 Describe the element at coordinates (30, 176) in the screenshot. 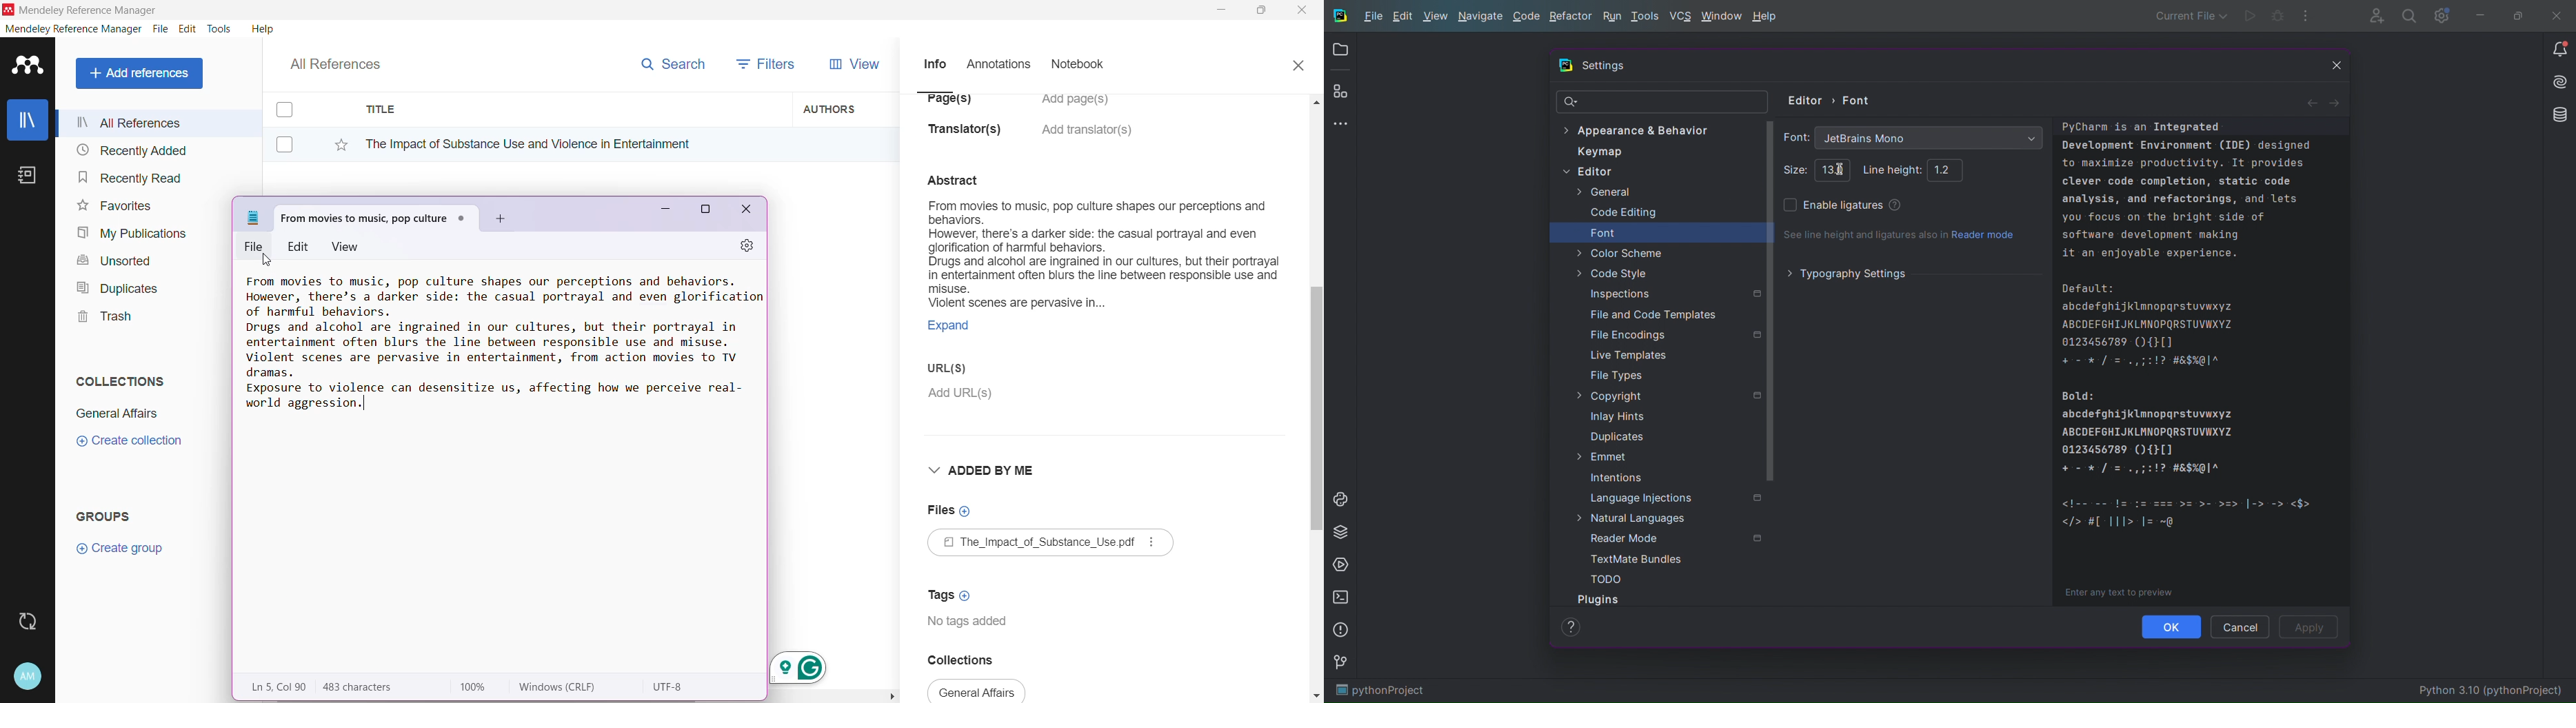

I see `Notes` at that location.